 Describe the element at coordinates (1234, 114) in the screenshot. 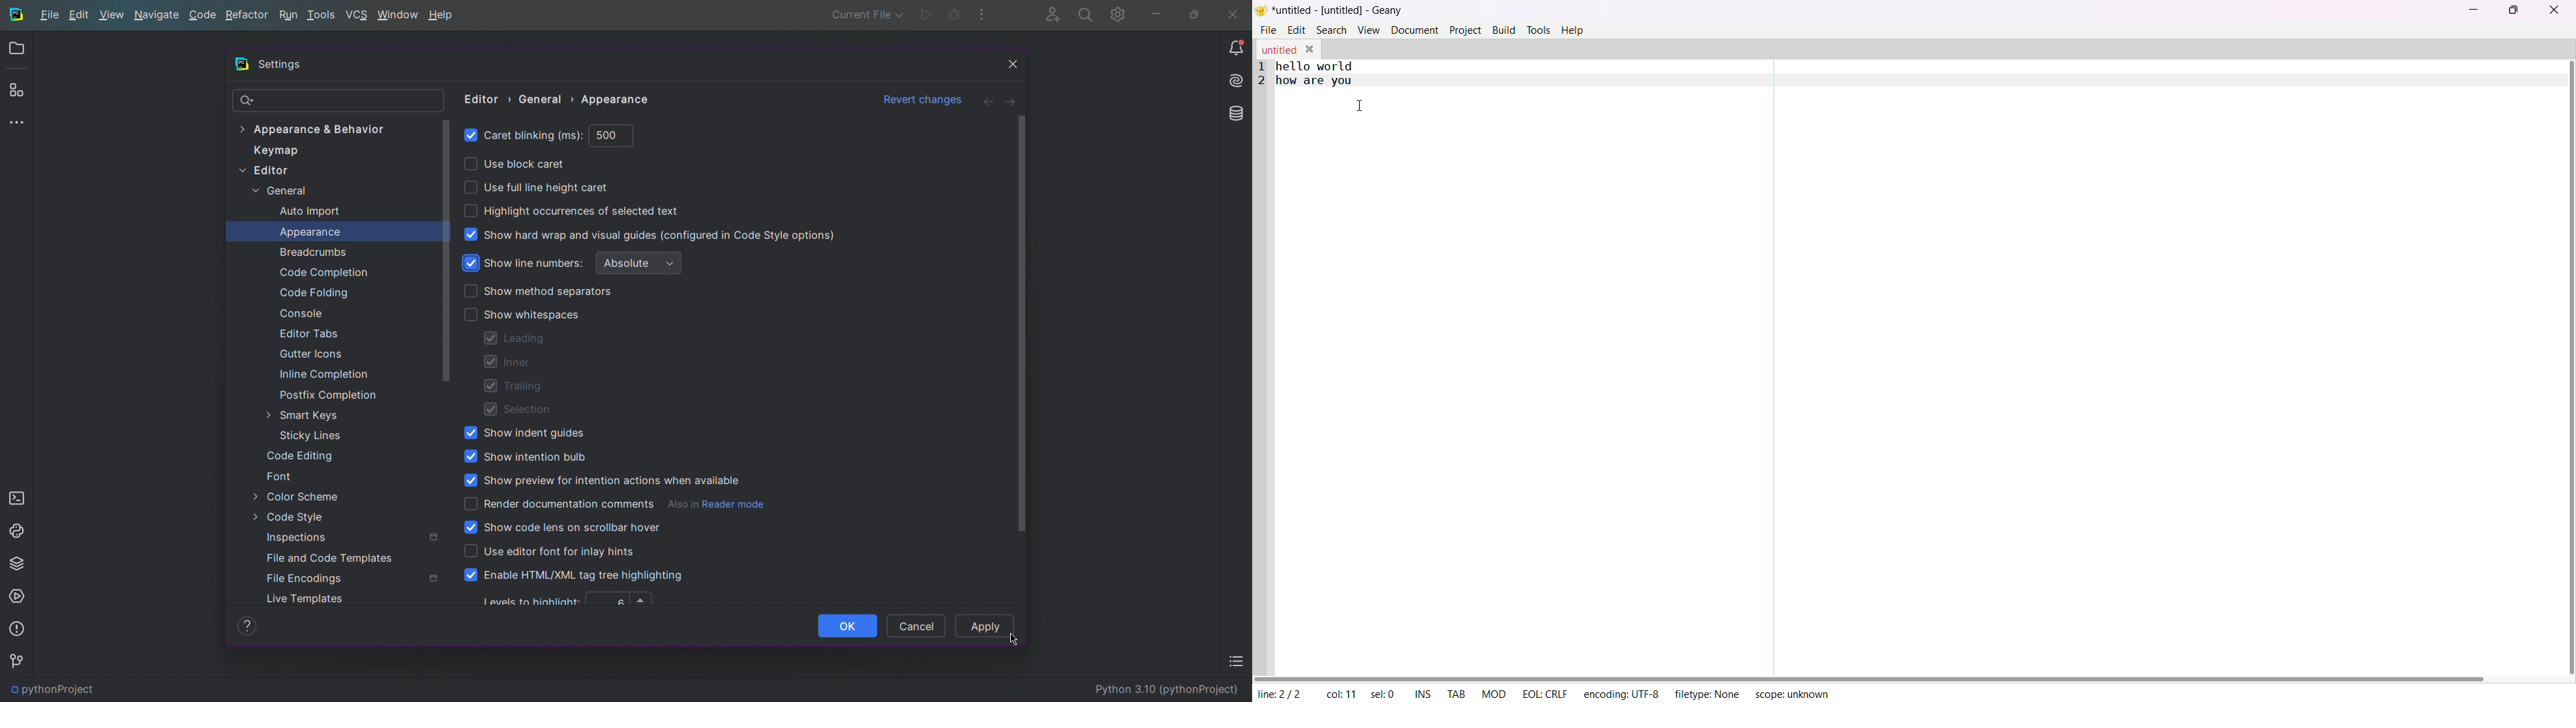

I see `Databases` at that location.